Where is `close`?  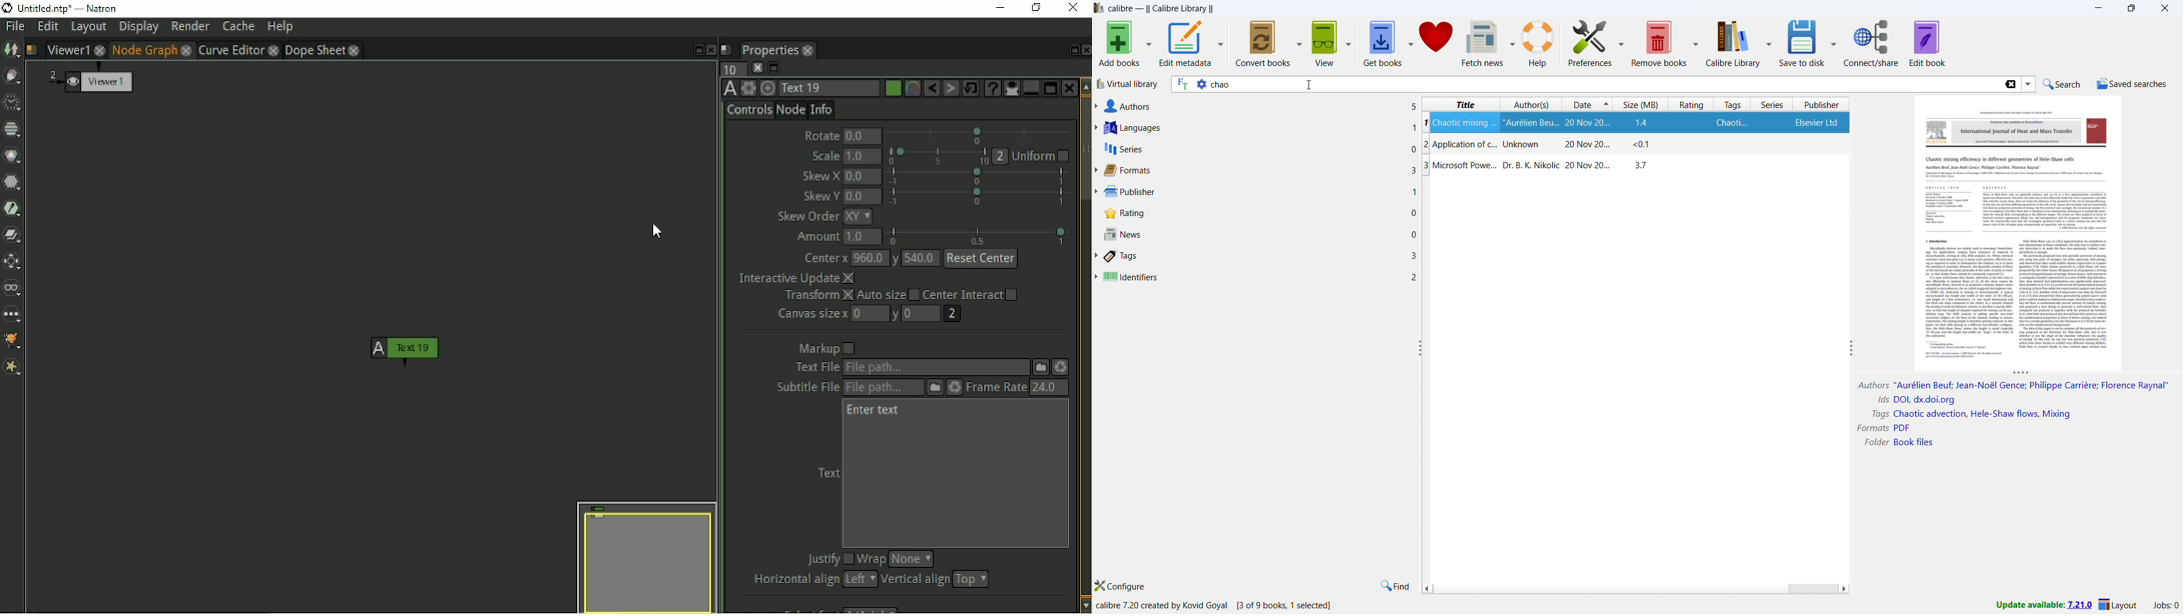
close is located at coordinates (2165, 7).